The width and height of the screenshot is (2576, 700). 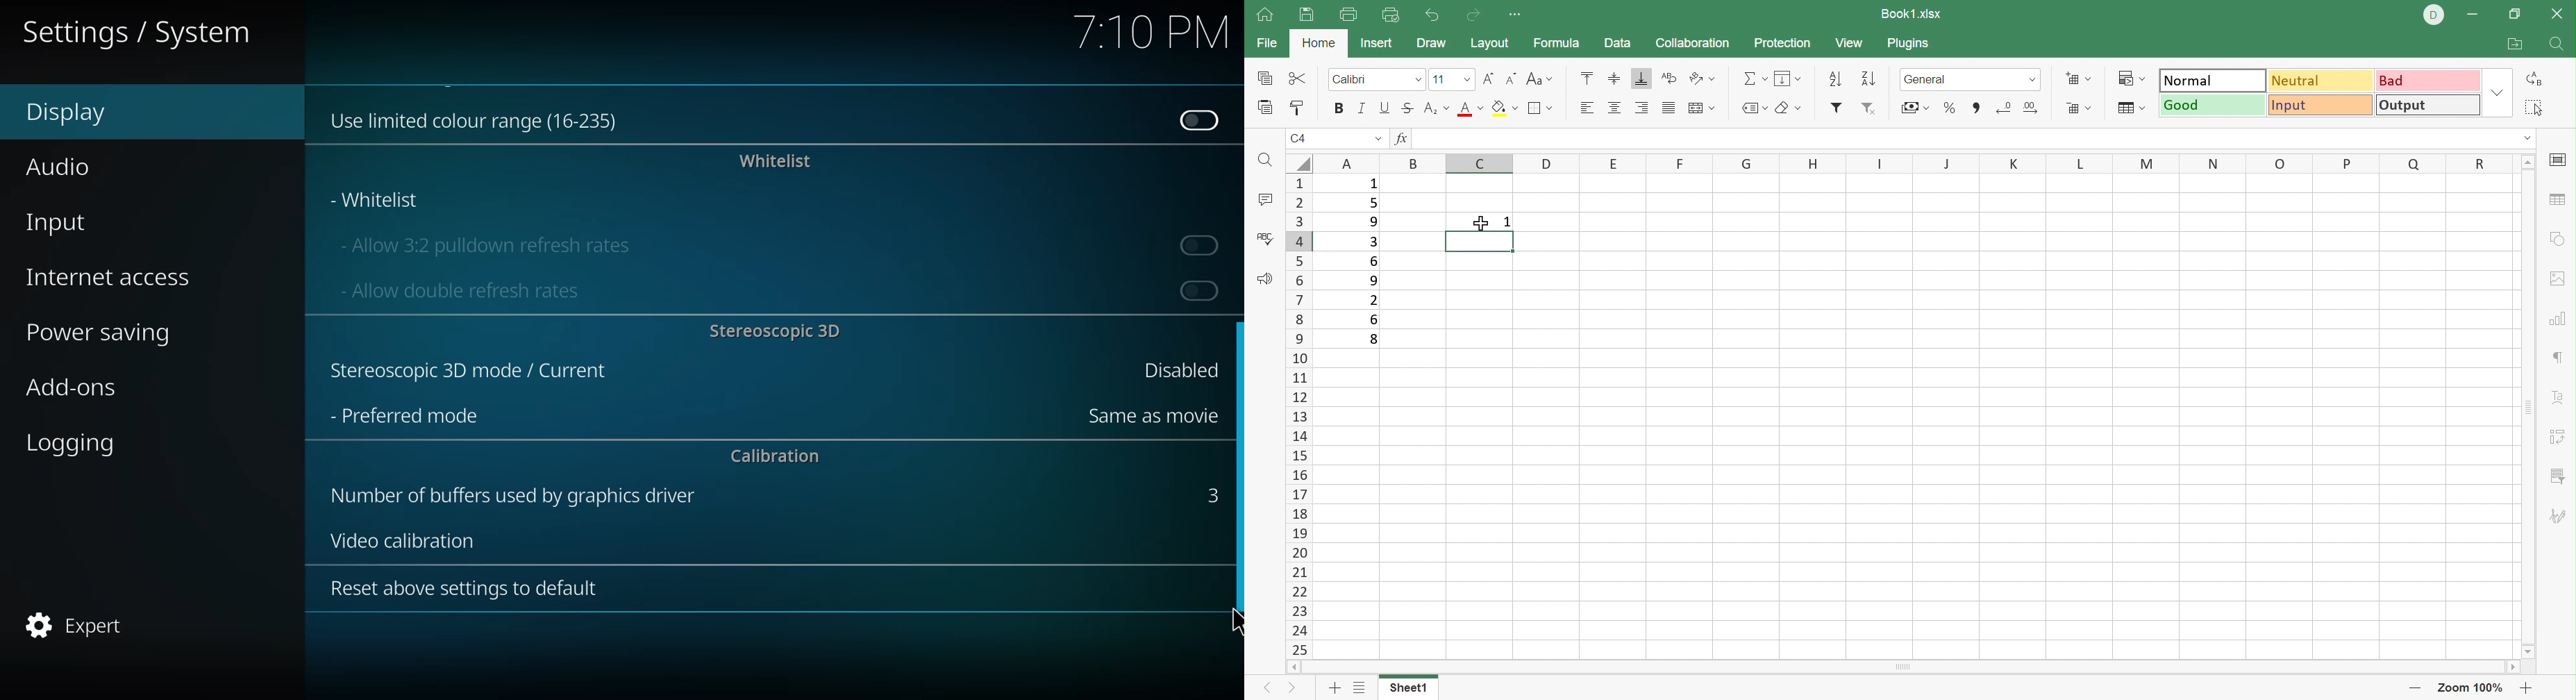 I want to click on Chart settings, so click(x=2561, y=318).